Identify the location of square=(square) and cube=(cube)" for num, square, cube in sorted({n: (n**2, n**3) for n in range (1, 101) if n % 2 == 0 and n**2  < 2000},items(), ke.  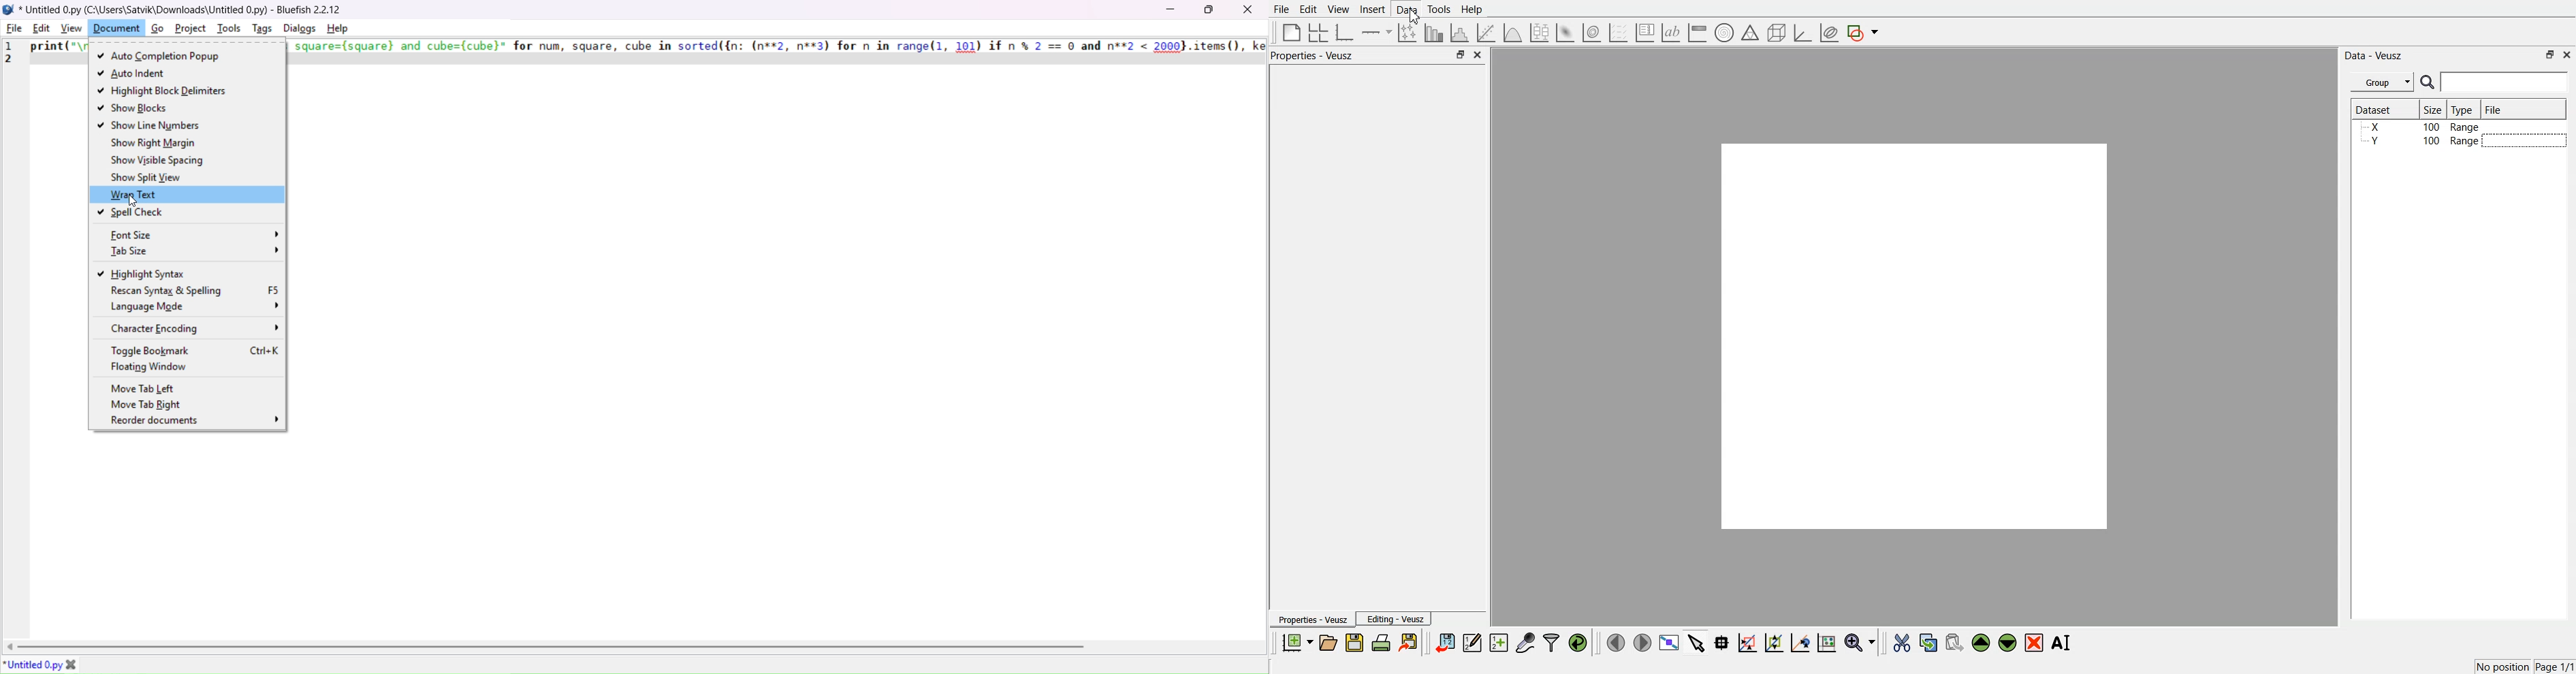
(779, 46).